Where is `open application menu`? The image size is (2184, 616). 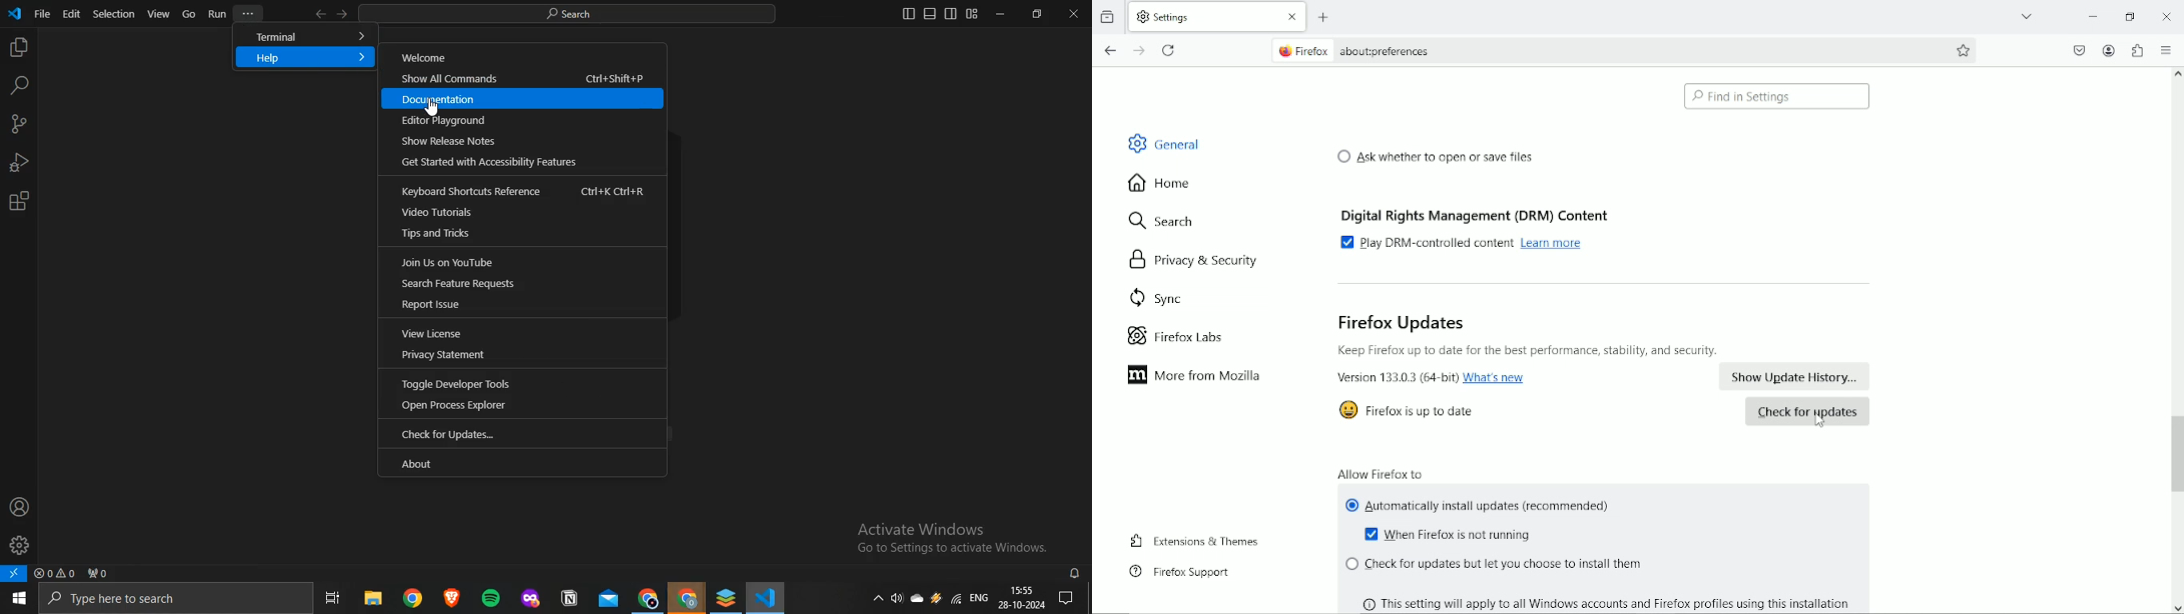
open application menu is located at coordinates (2164, 50).